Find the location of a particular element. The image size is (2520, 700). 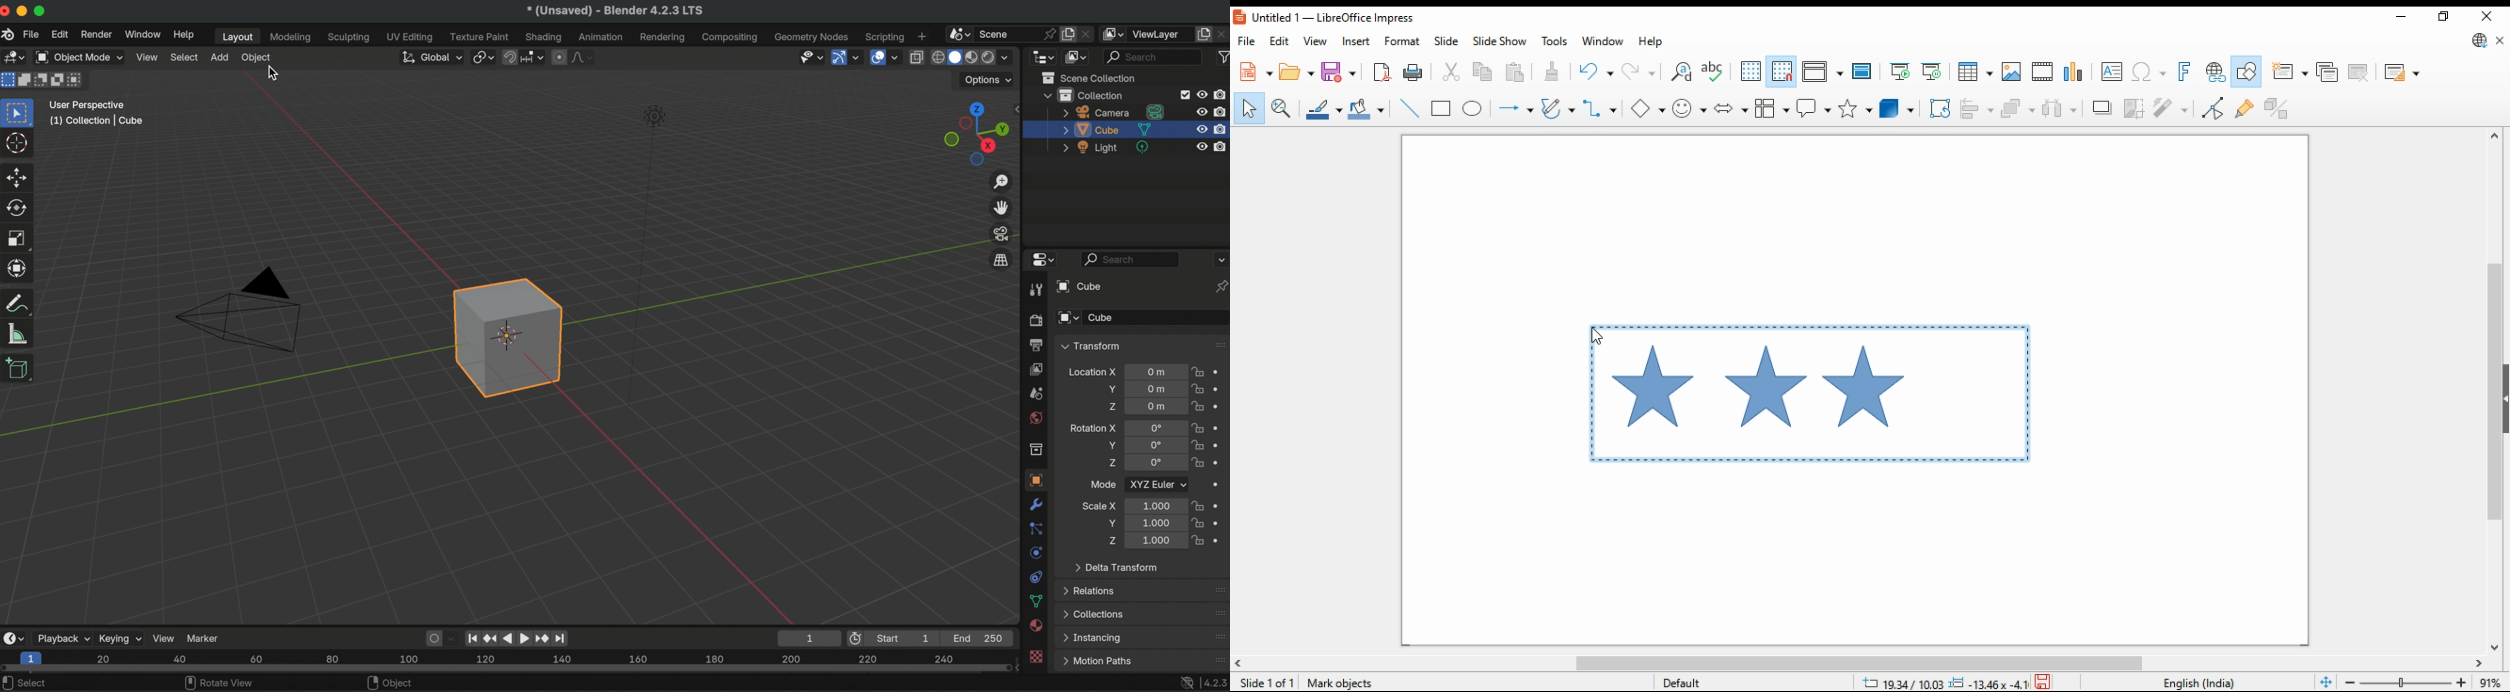

cursor is located at coordinates (276, 74).